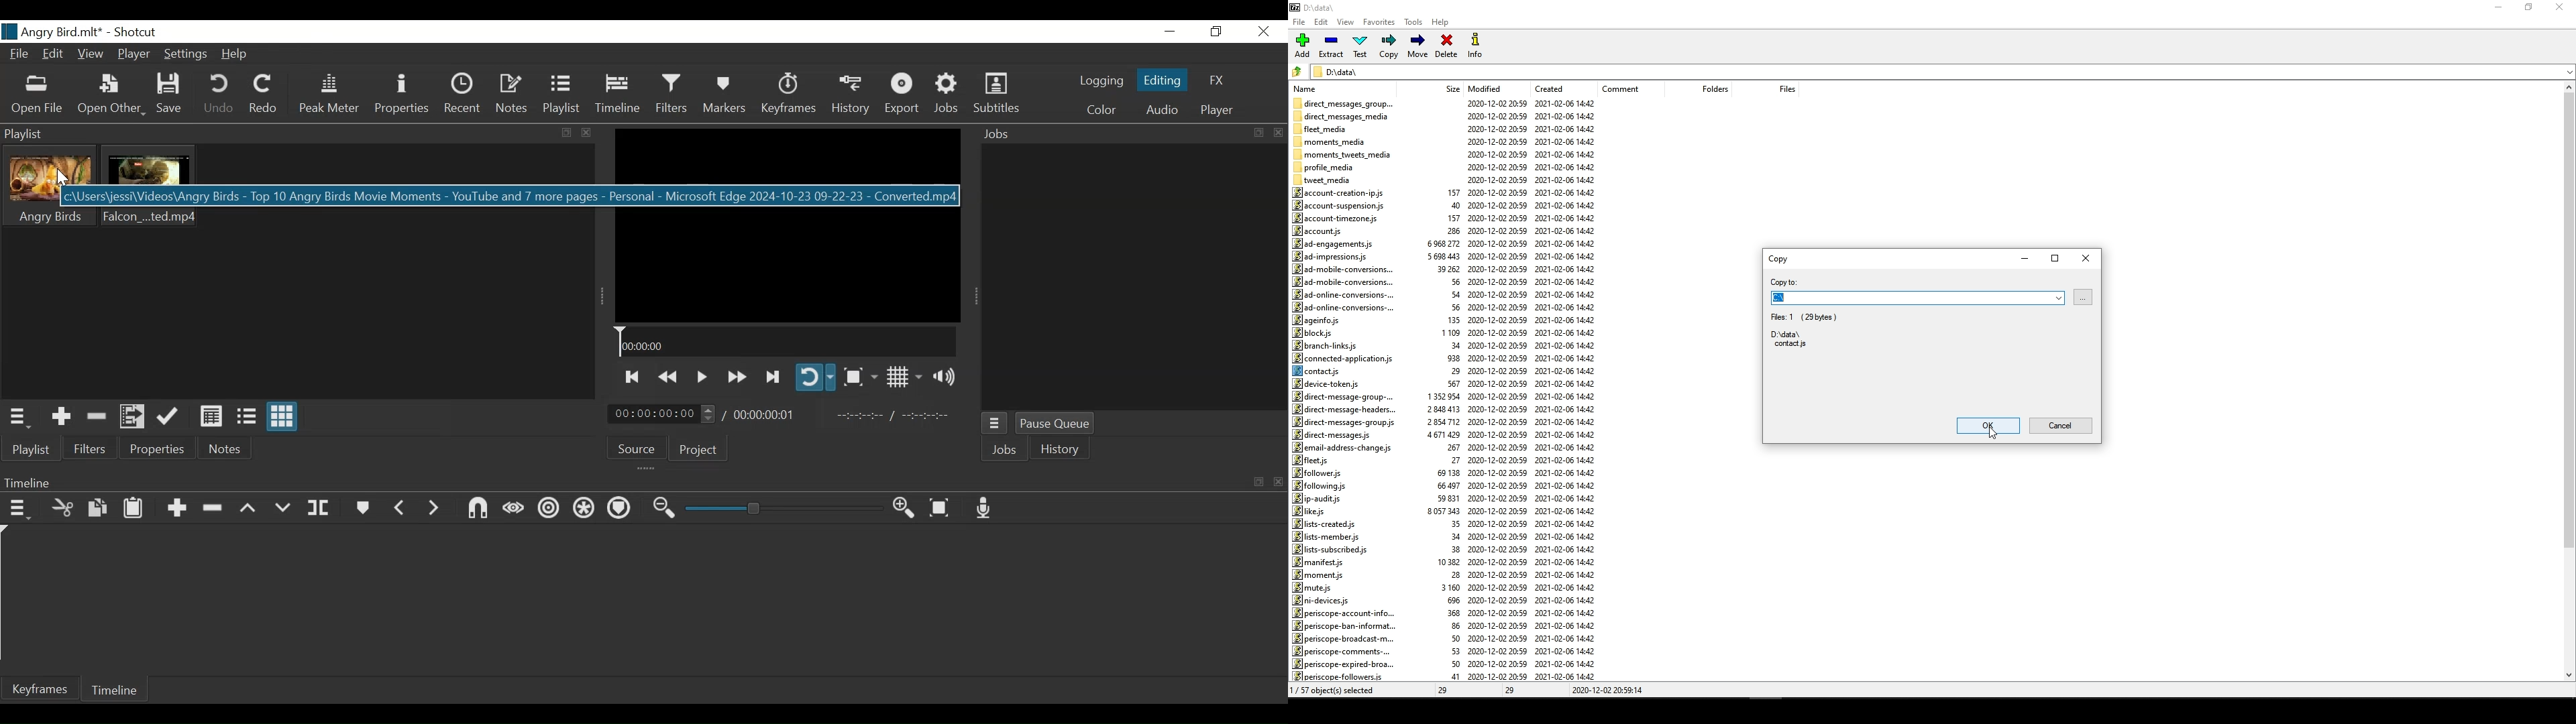  Describe the element at coordinates (168, 416) in the screenshot. I see `Update` at that location.